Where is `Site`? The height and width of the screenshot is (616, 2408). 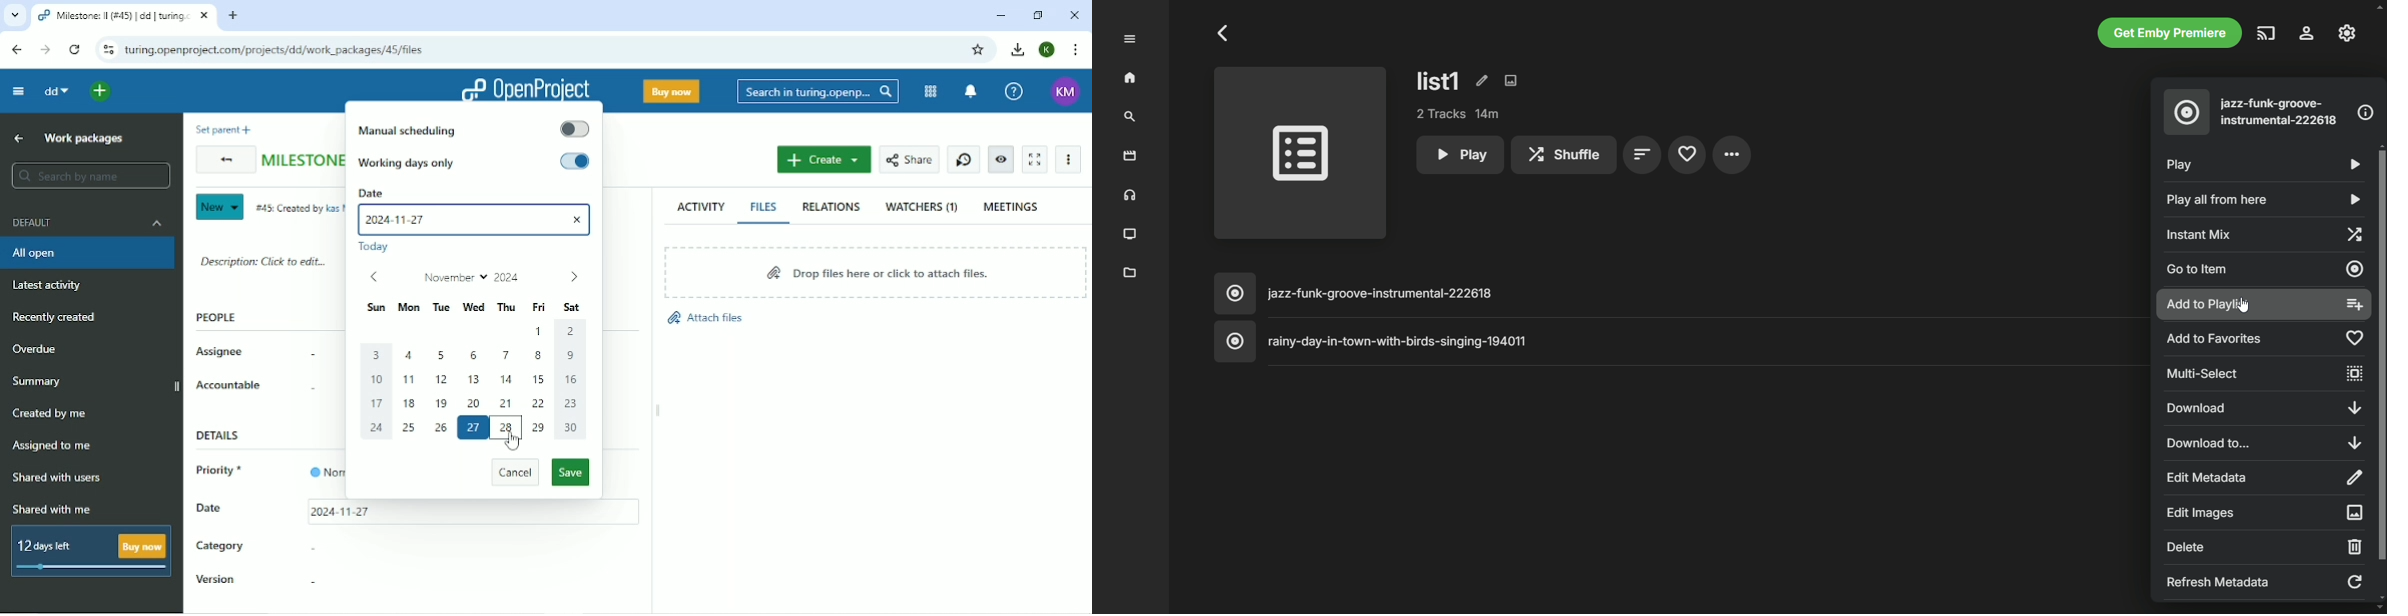 Site is located at coordinates (283, 50).